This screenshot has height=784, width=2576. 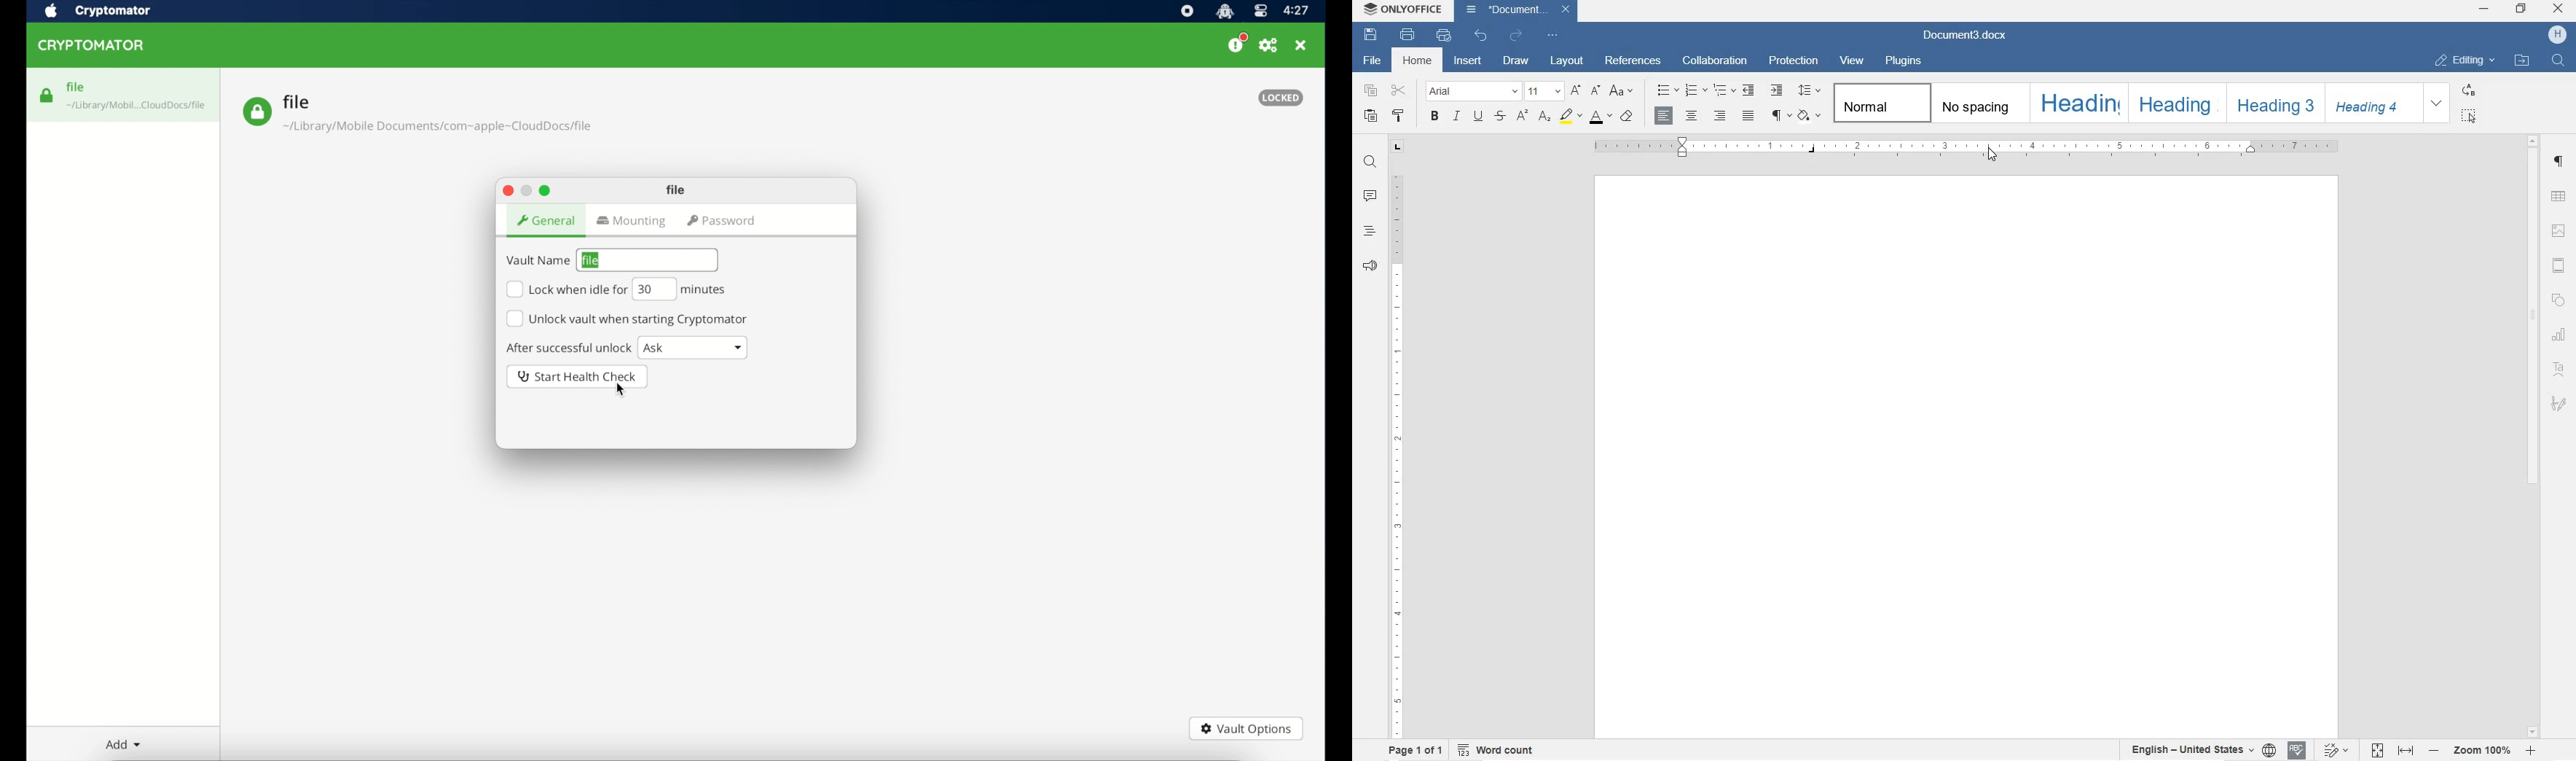 What do you see at coordinates (1302, 46) in the screenshot?
I see `close` at bounding box center [1302, 46].